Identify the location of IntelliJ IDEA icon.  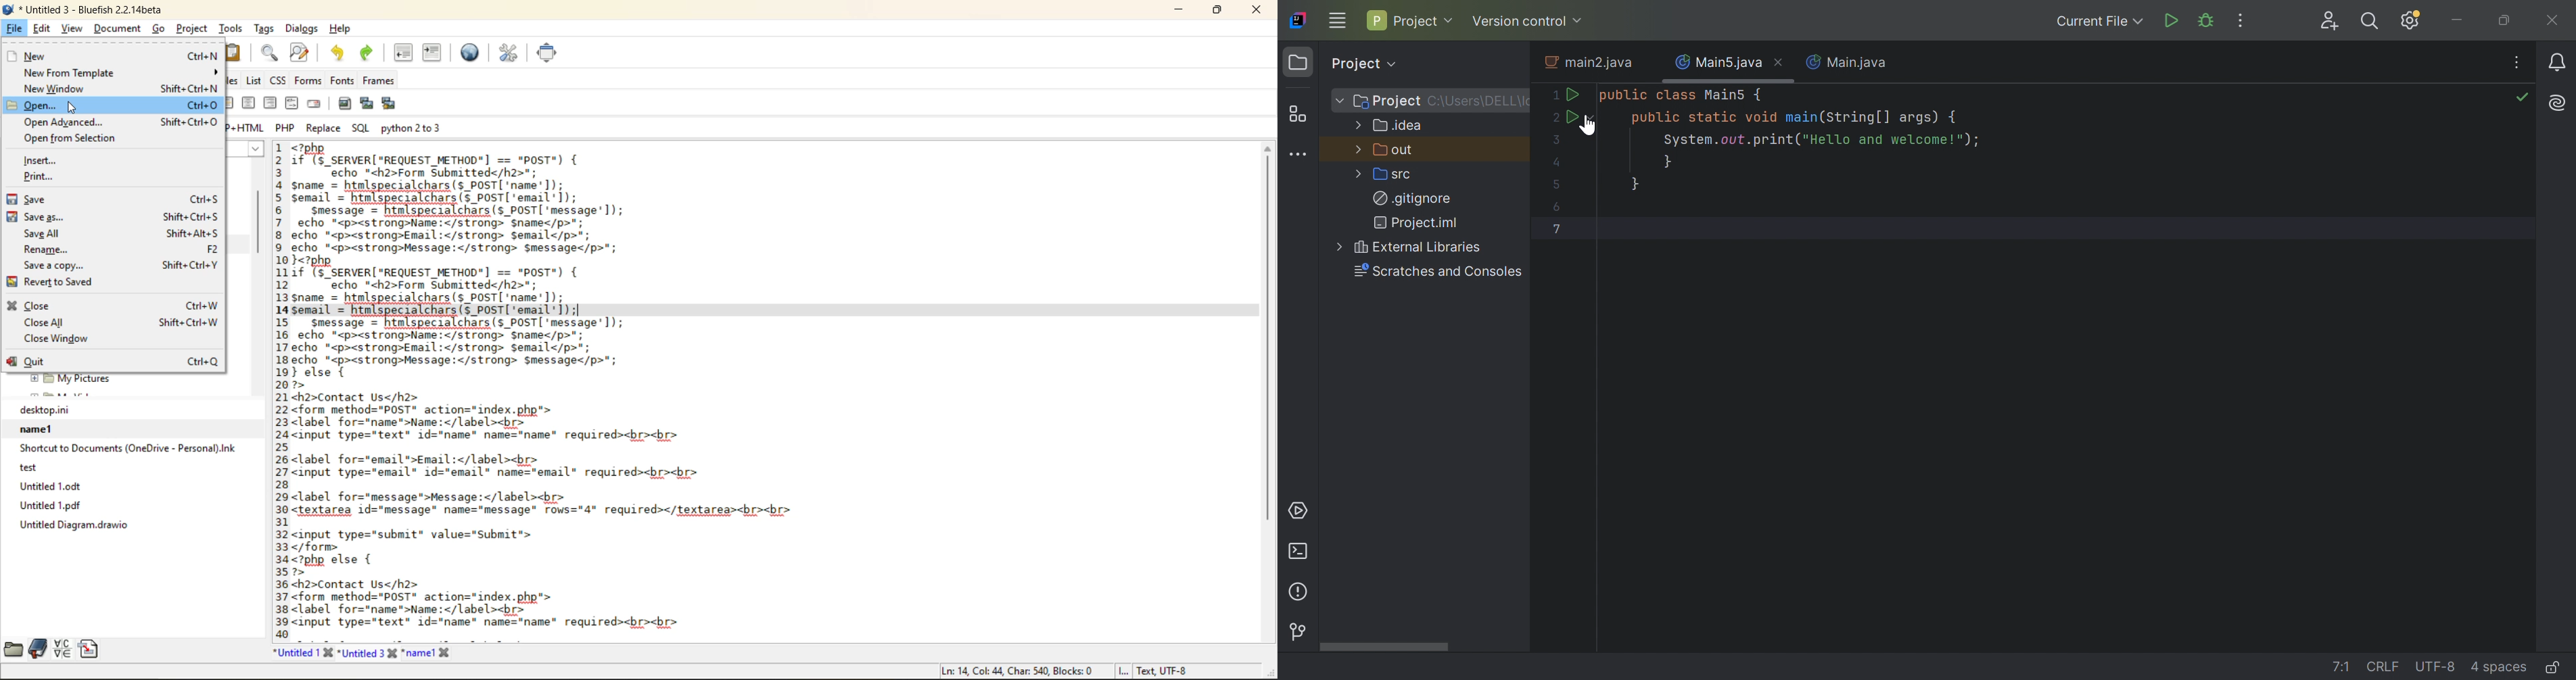
(1298, 20).